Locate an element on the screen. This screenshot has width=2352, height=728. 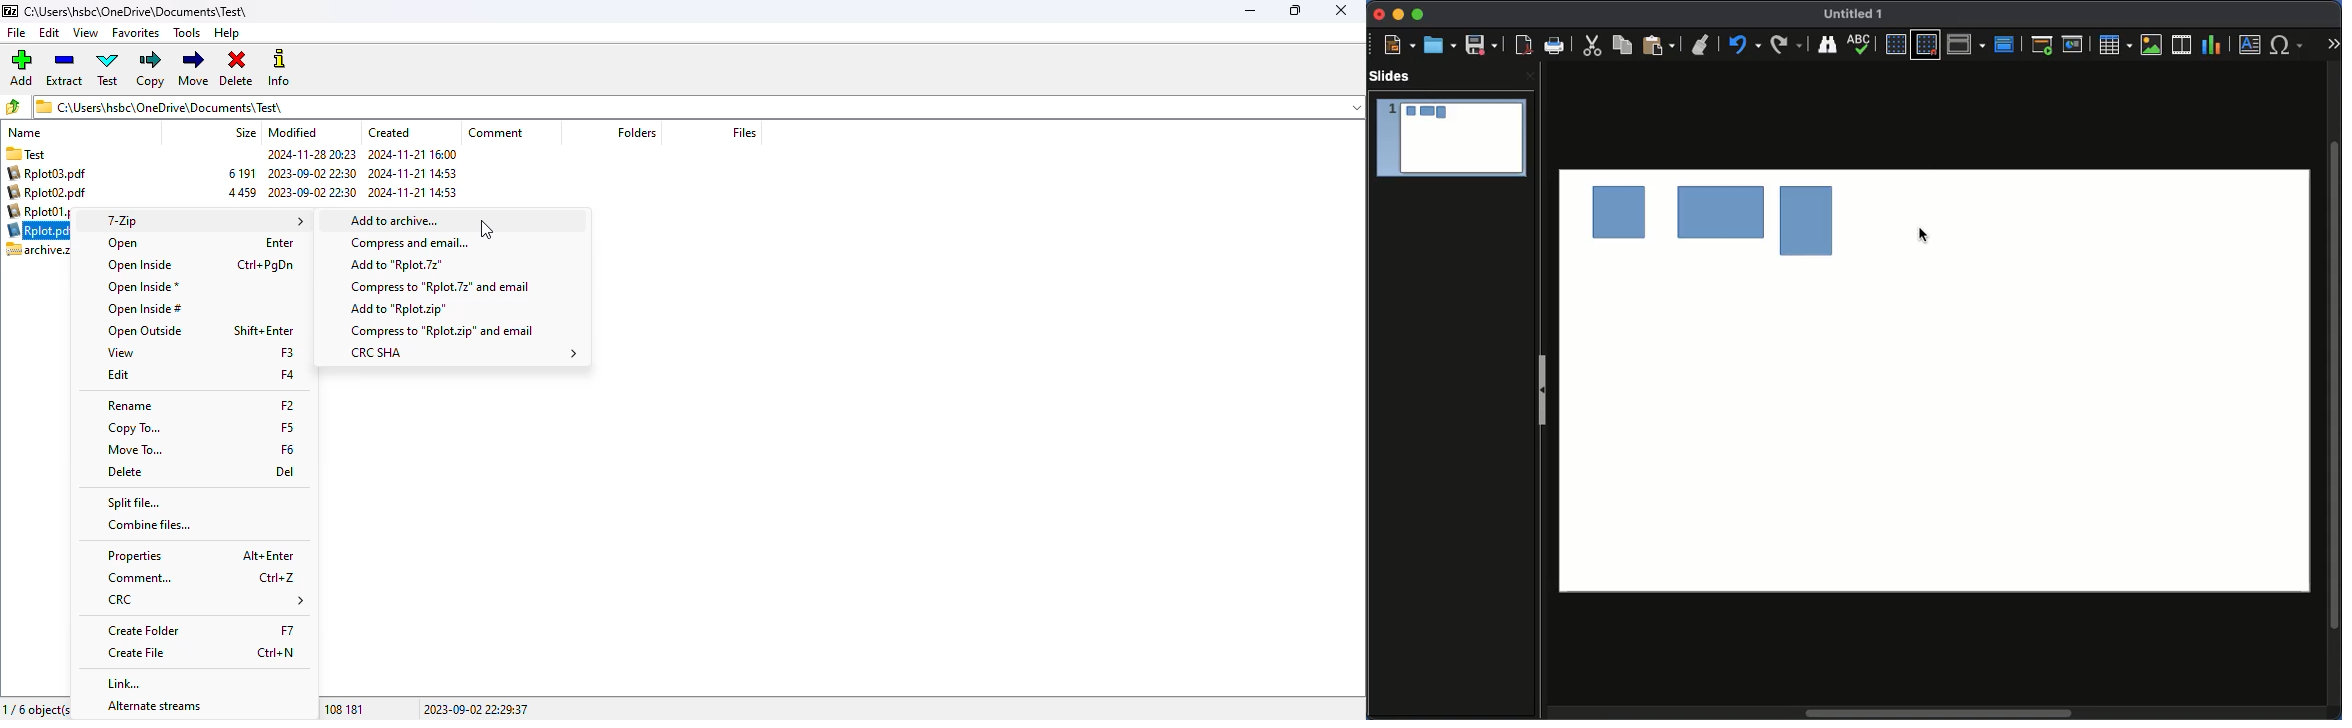
info is located at coordinates (279, 68).